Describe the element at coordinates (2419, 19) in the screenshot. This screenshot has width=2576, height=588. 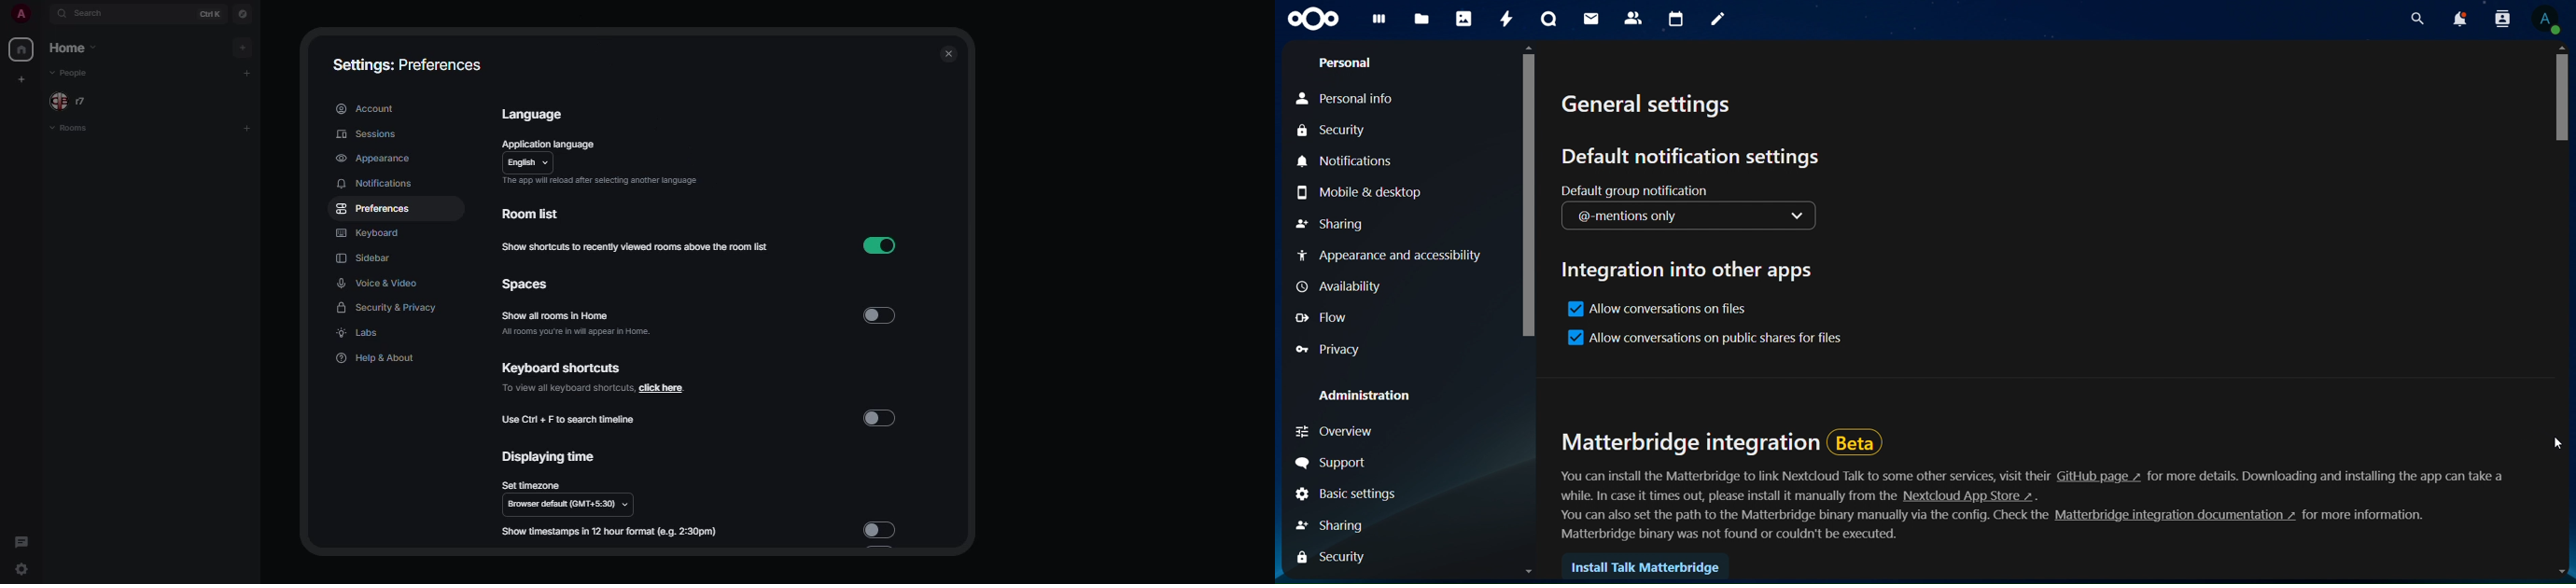
I see `search` at that location.